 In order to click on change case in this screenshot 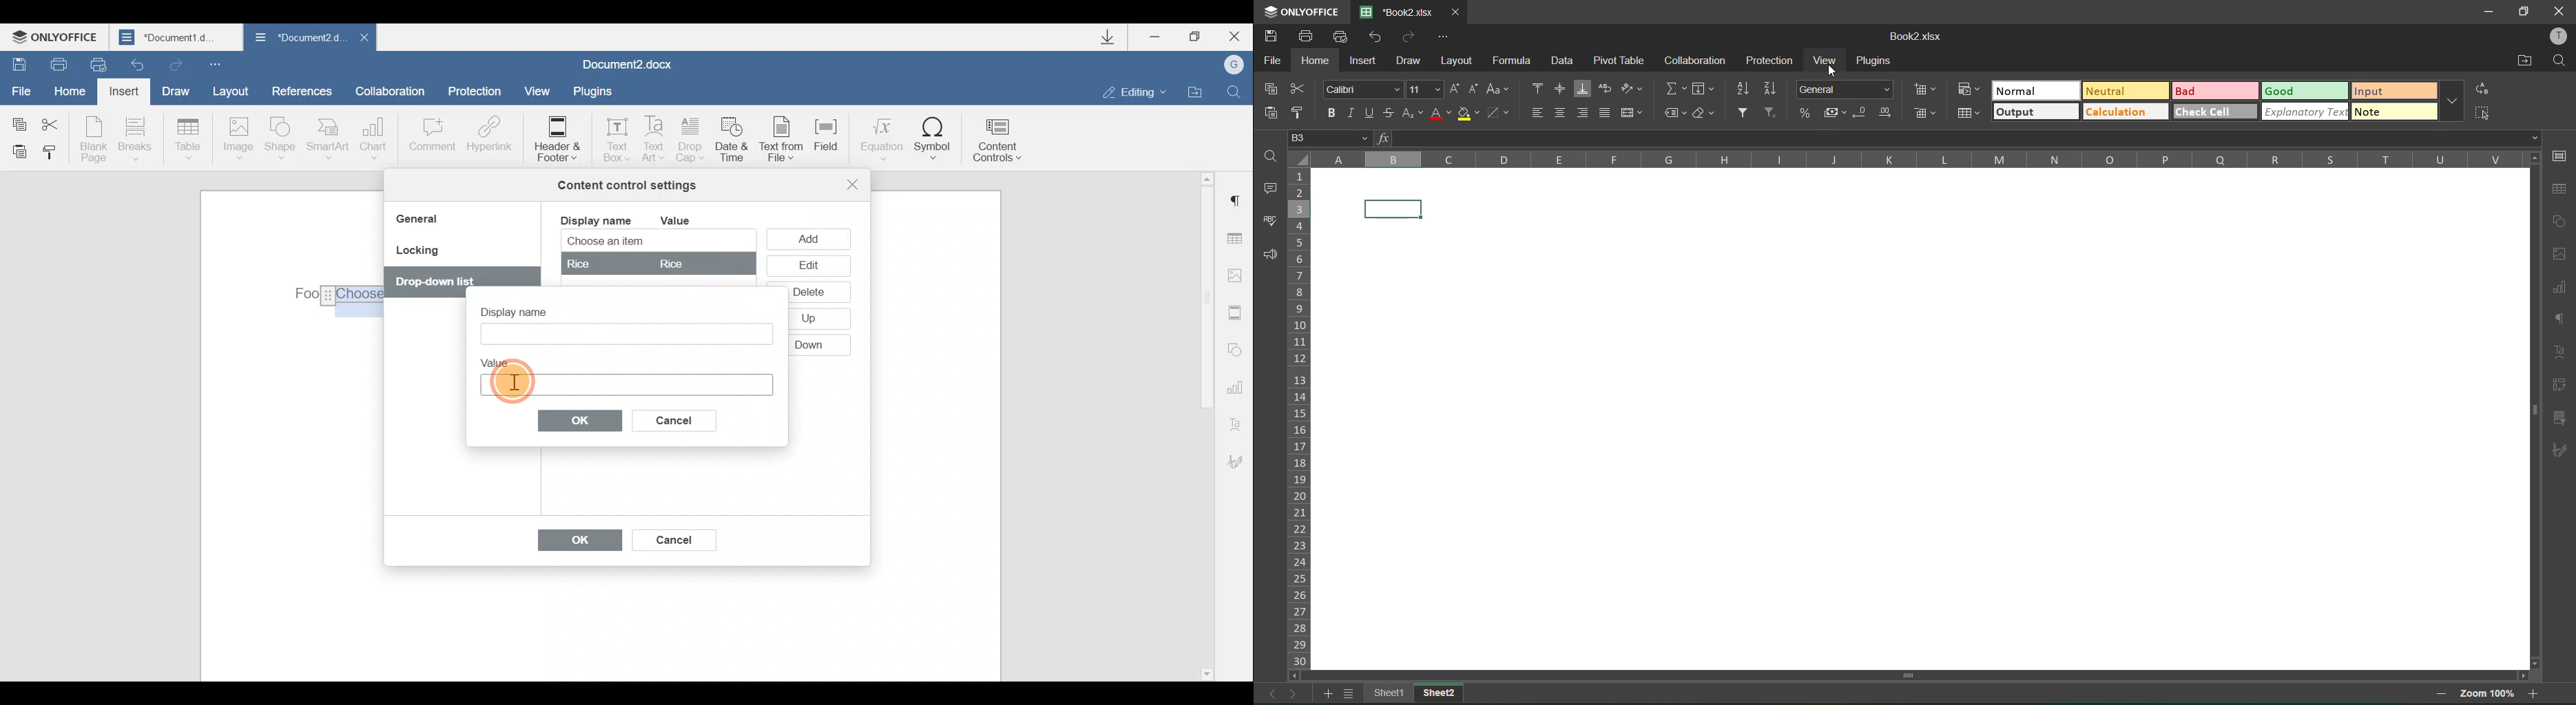, I will do `click(1494, 89)`.